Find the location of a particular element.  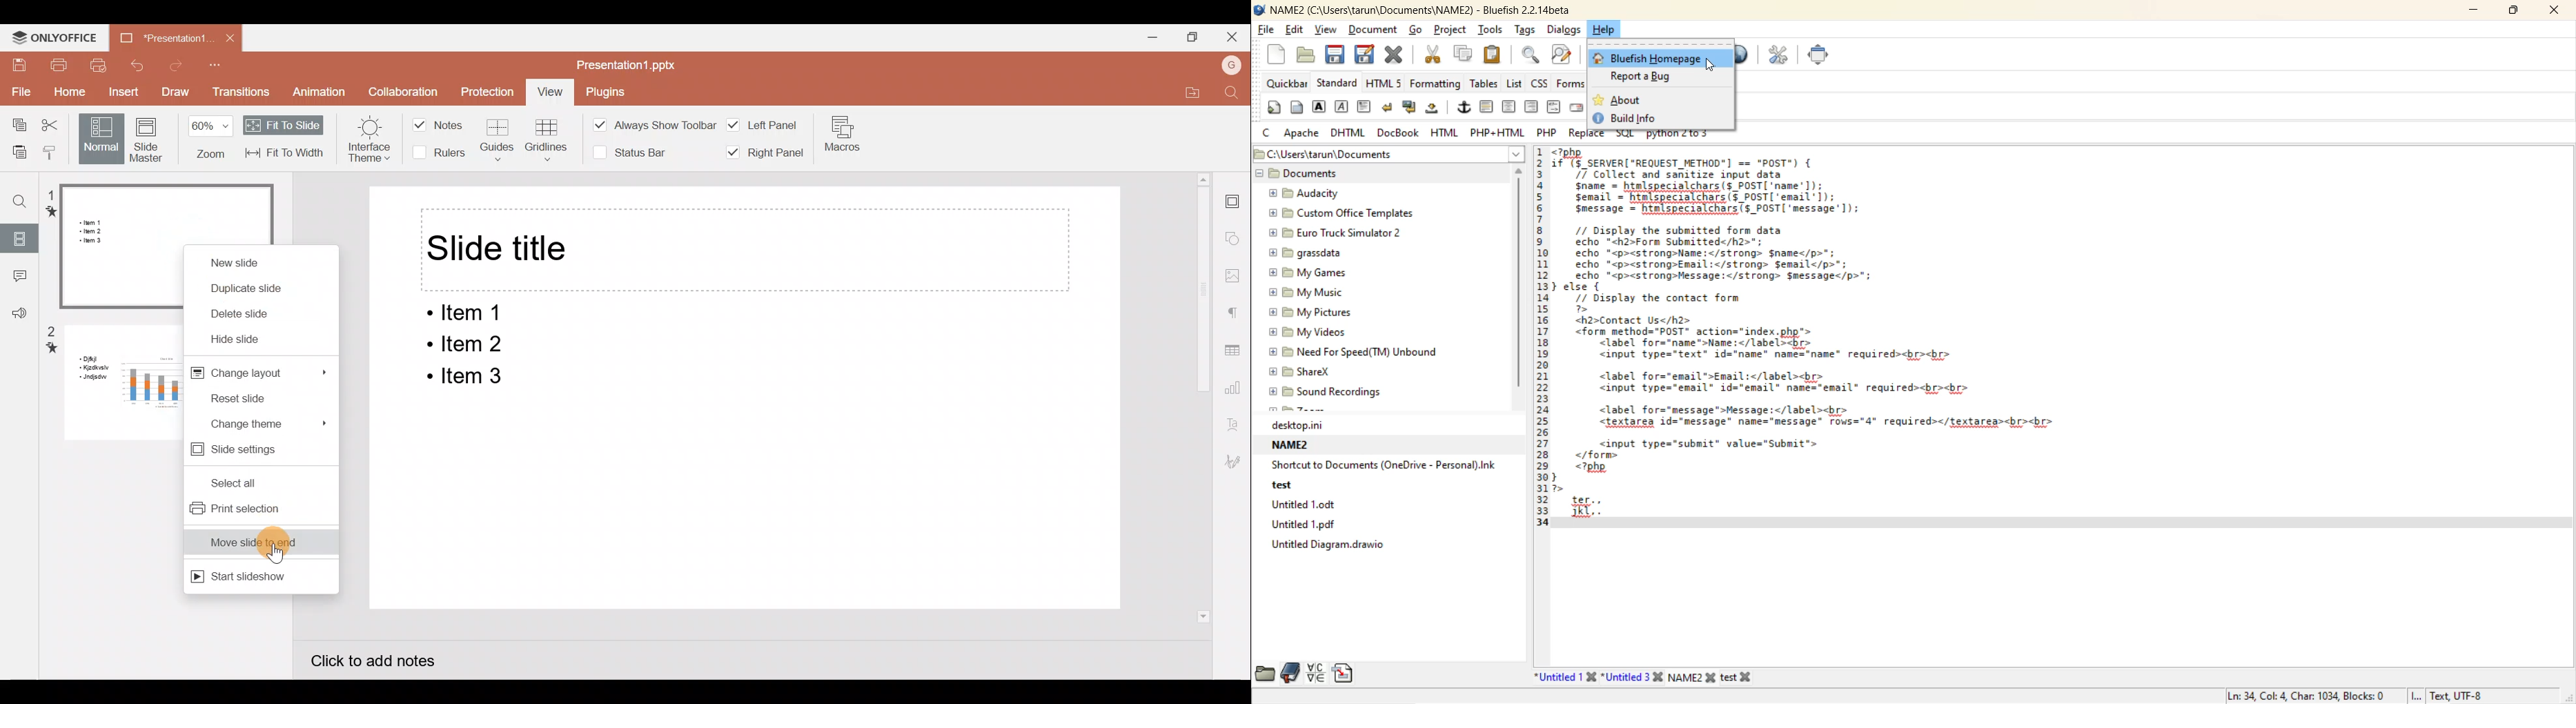

html comment is located at coordinates (1553, 107).